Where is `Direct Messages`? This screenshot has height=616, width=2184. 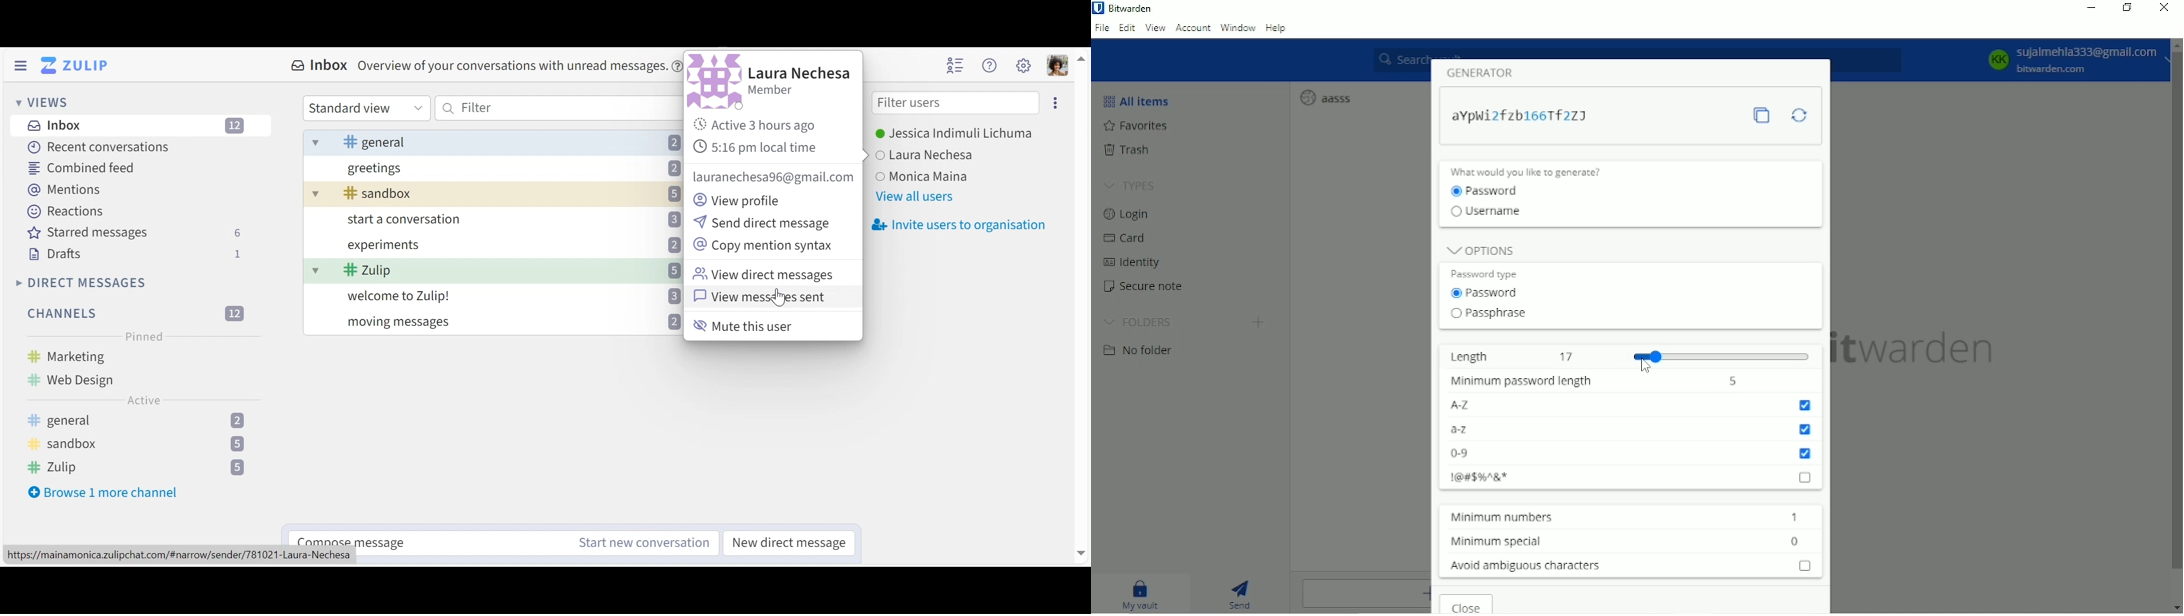
Direct Messages is located at coordinates (81, 283).